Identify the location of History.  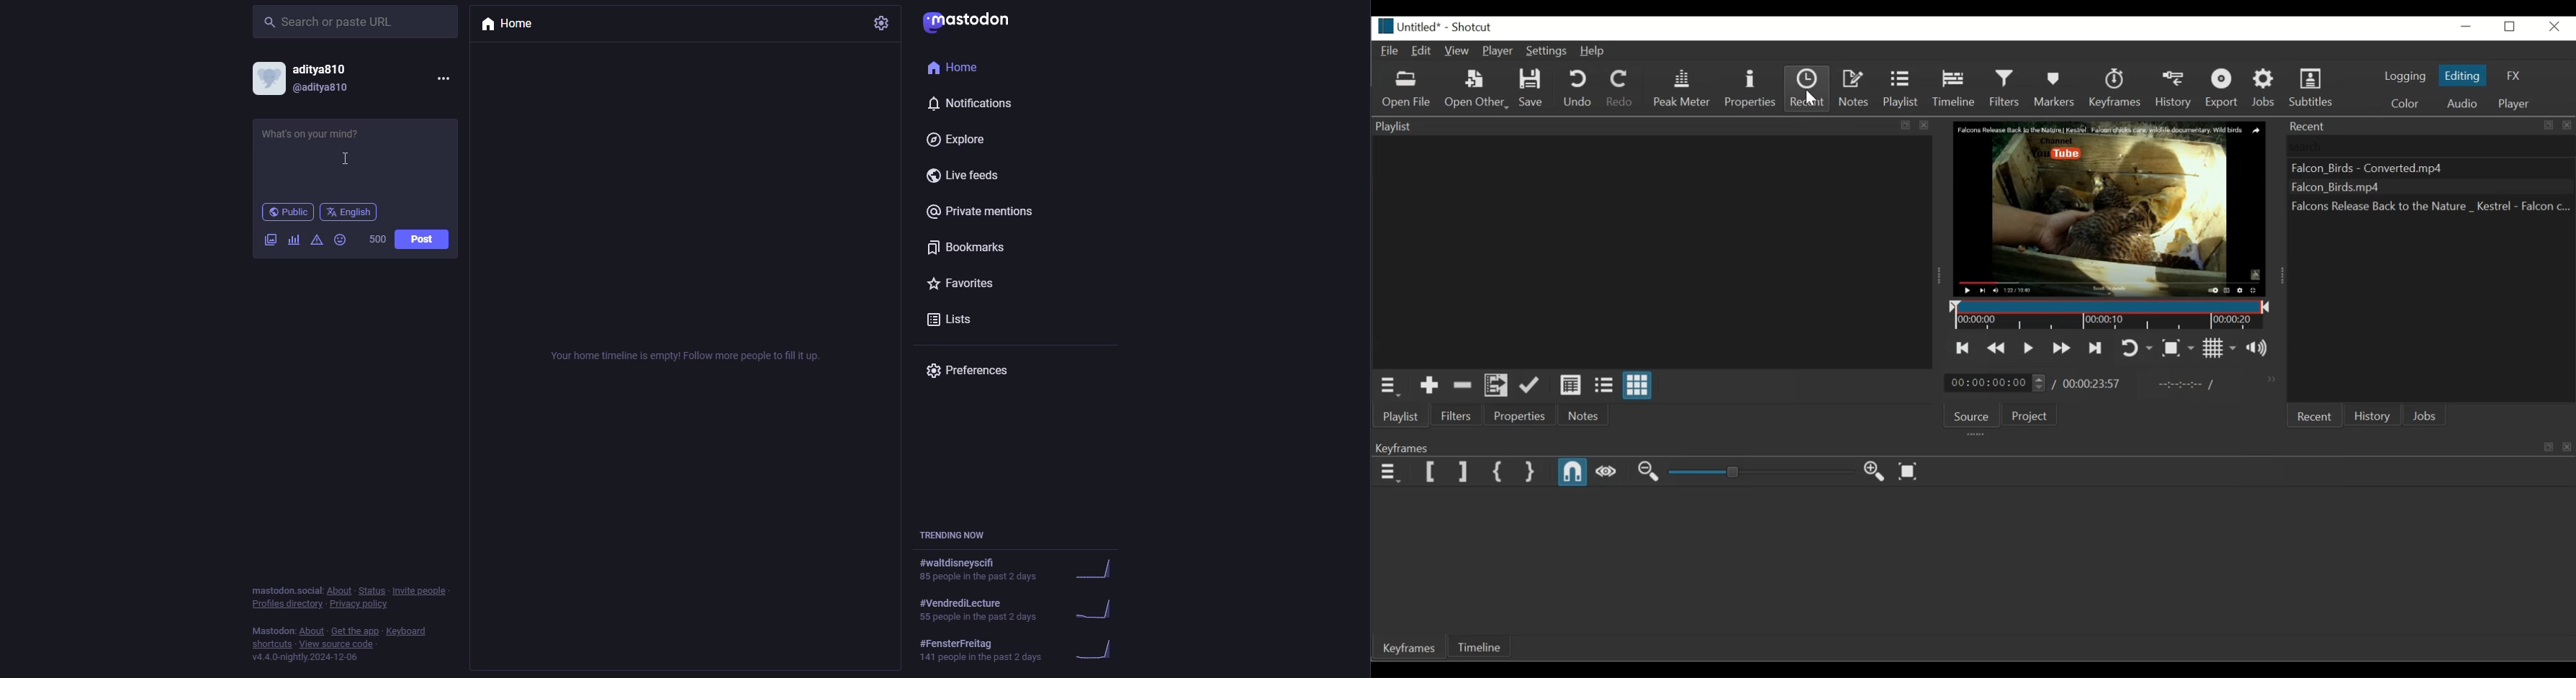
(2178, 89).